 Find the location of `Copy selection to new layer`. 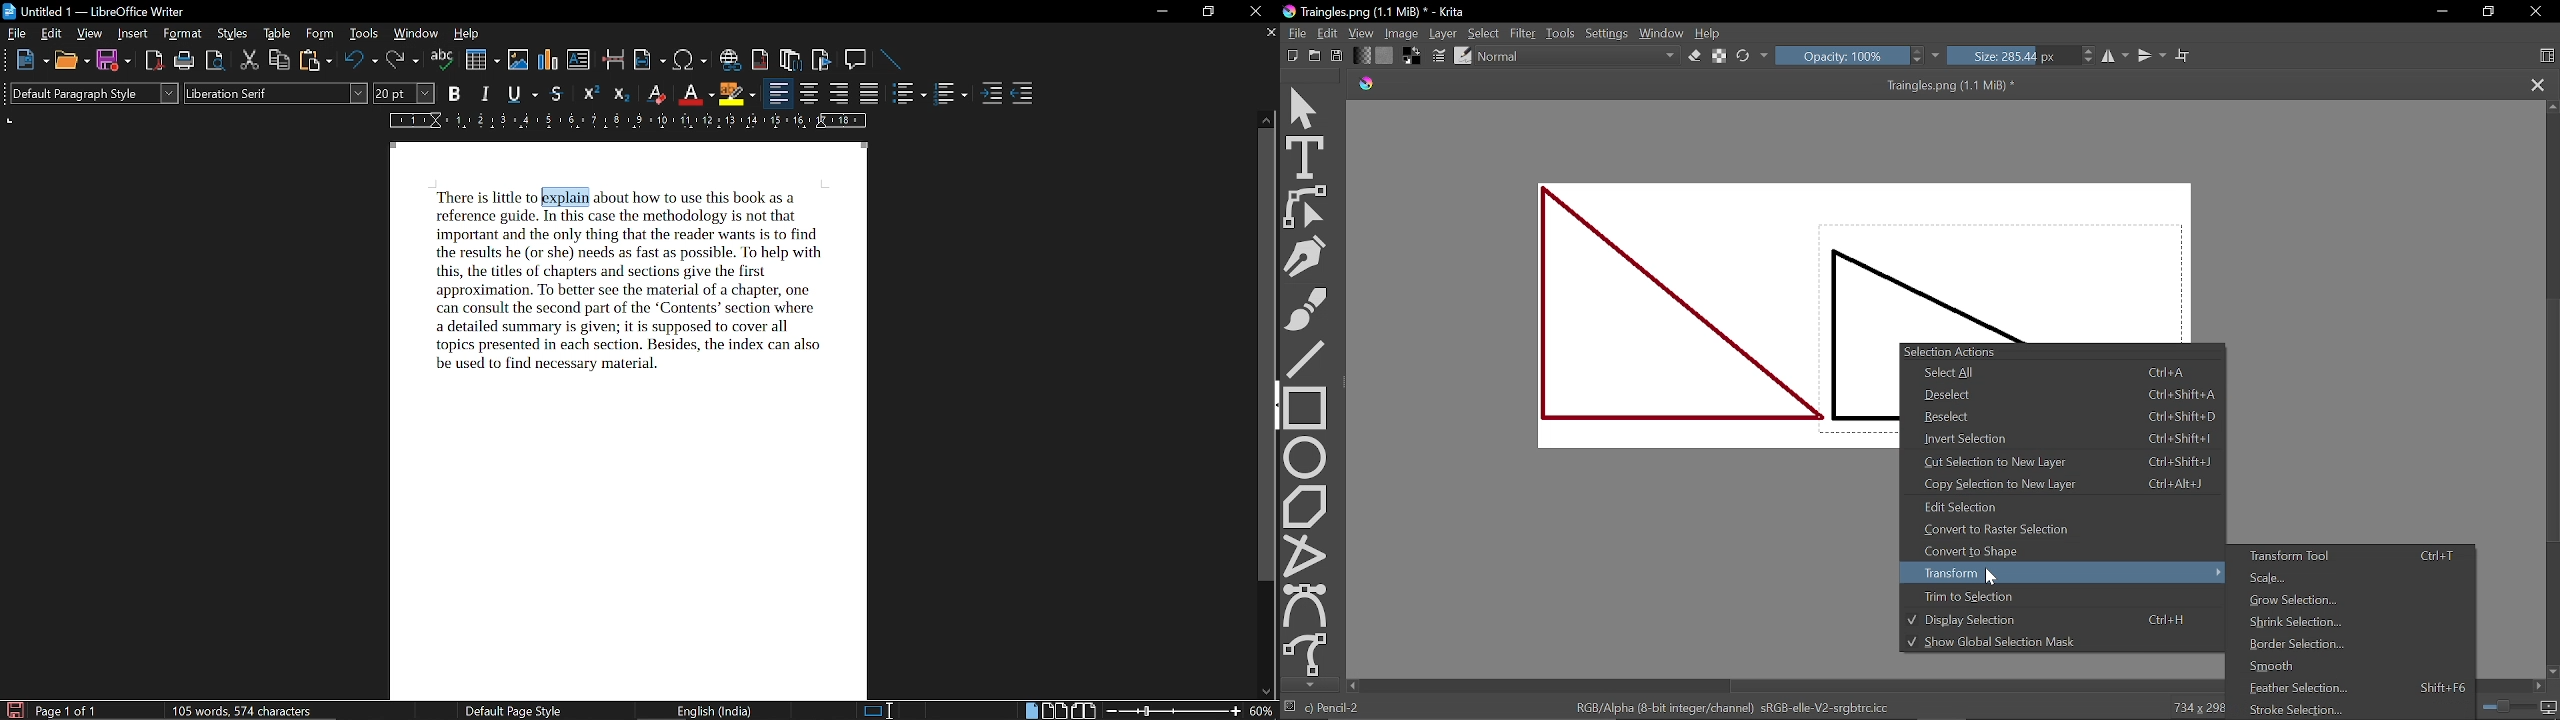

Copy selection to new layer is located at coordinates (2065, 484).